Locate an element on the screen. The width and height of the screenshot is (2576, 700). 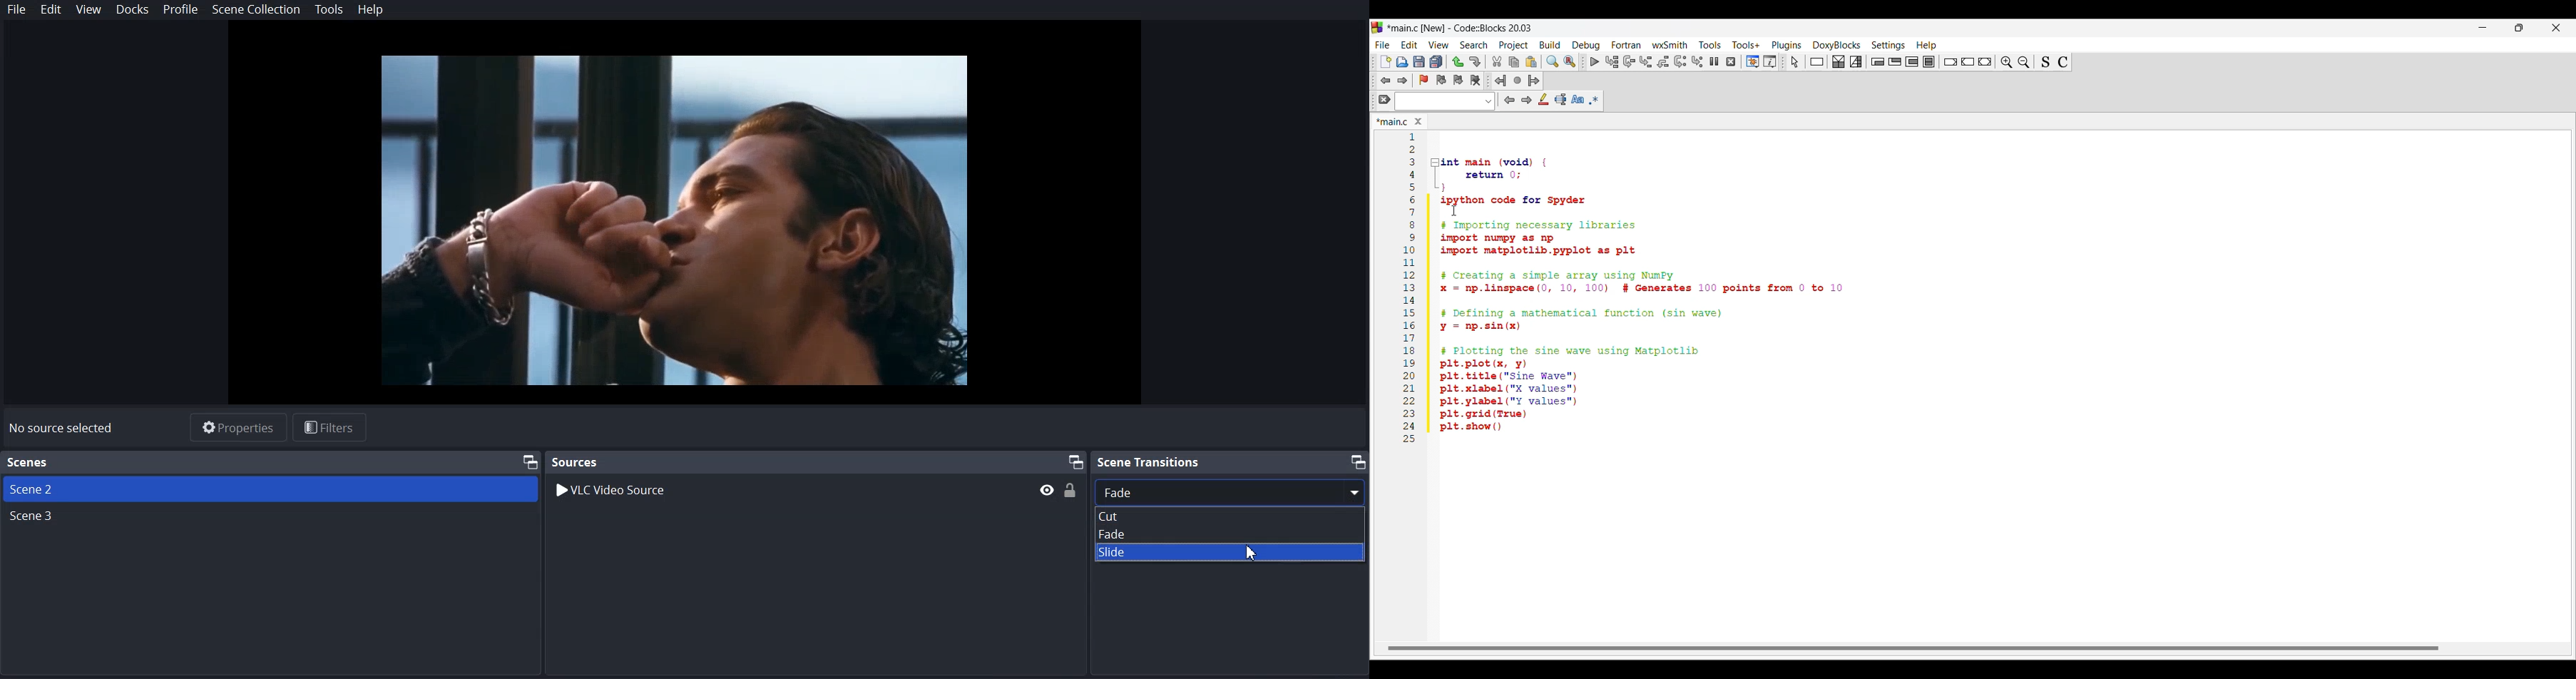
Scene transition is located at coordinates (1230, 461).